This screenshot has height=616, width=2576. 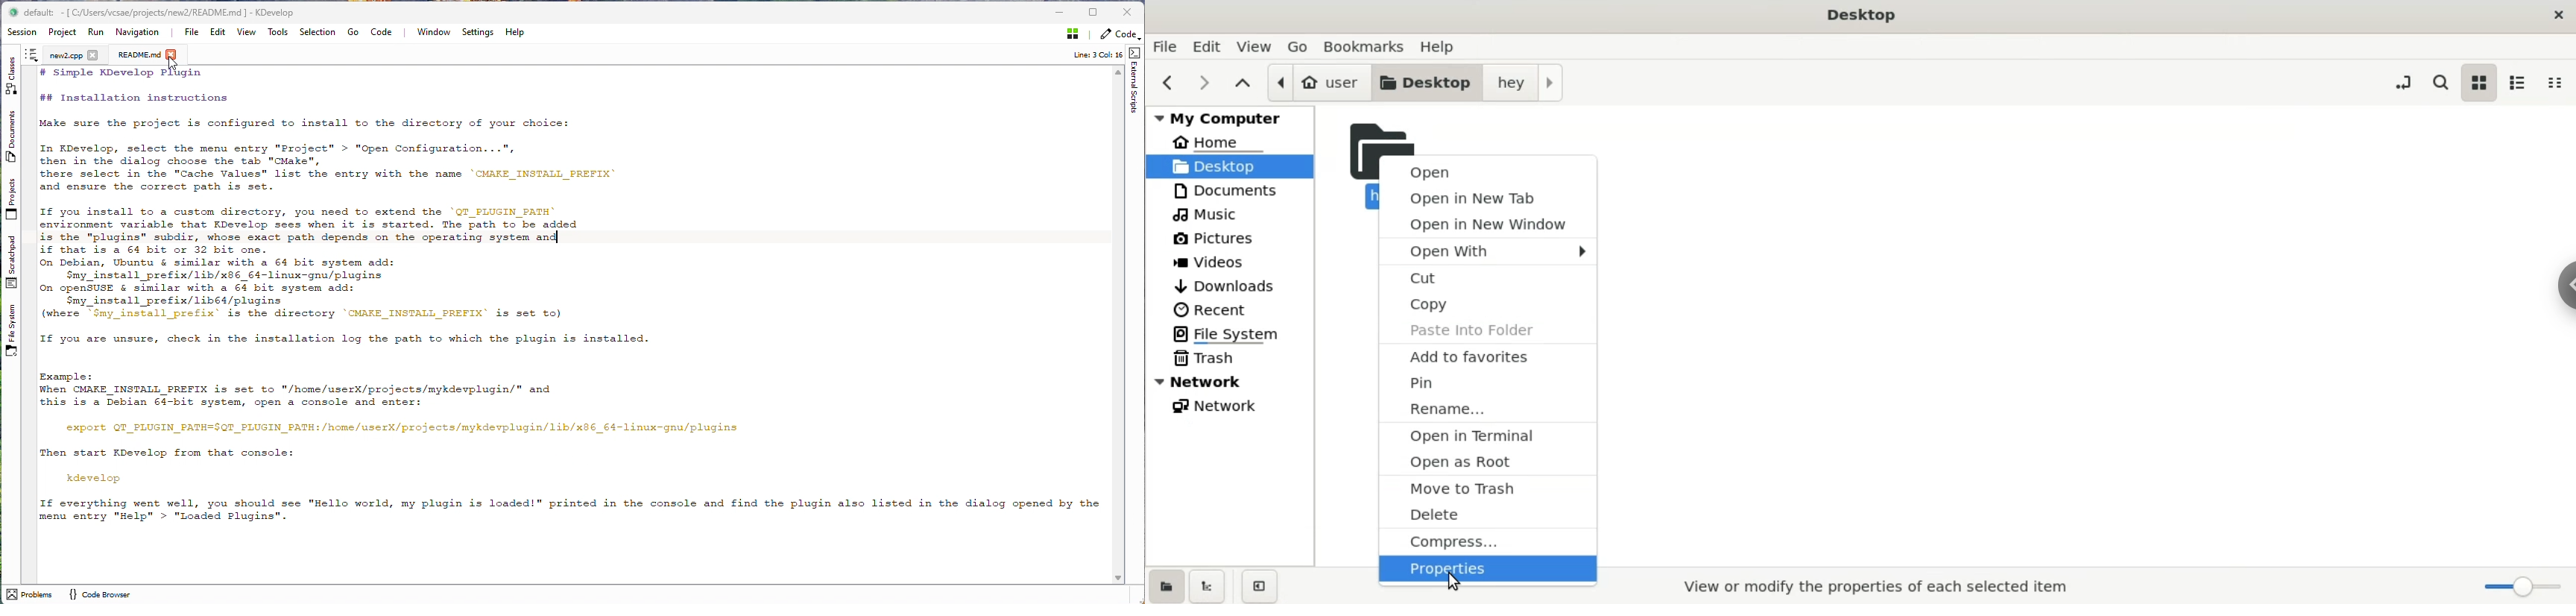 What do you see at coordinates (141, 56) in the screenshot?
I see `ReadMe.md` at bounding box center [141, 56].